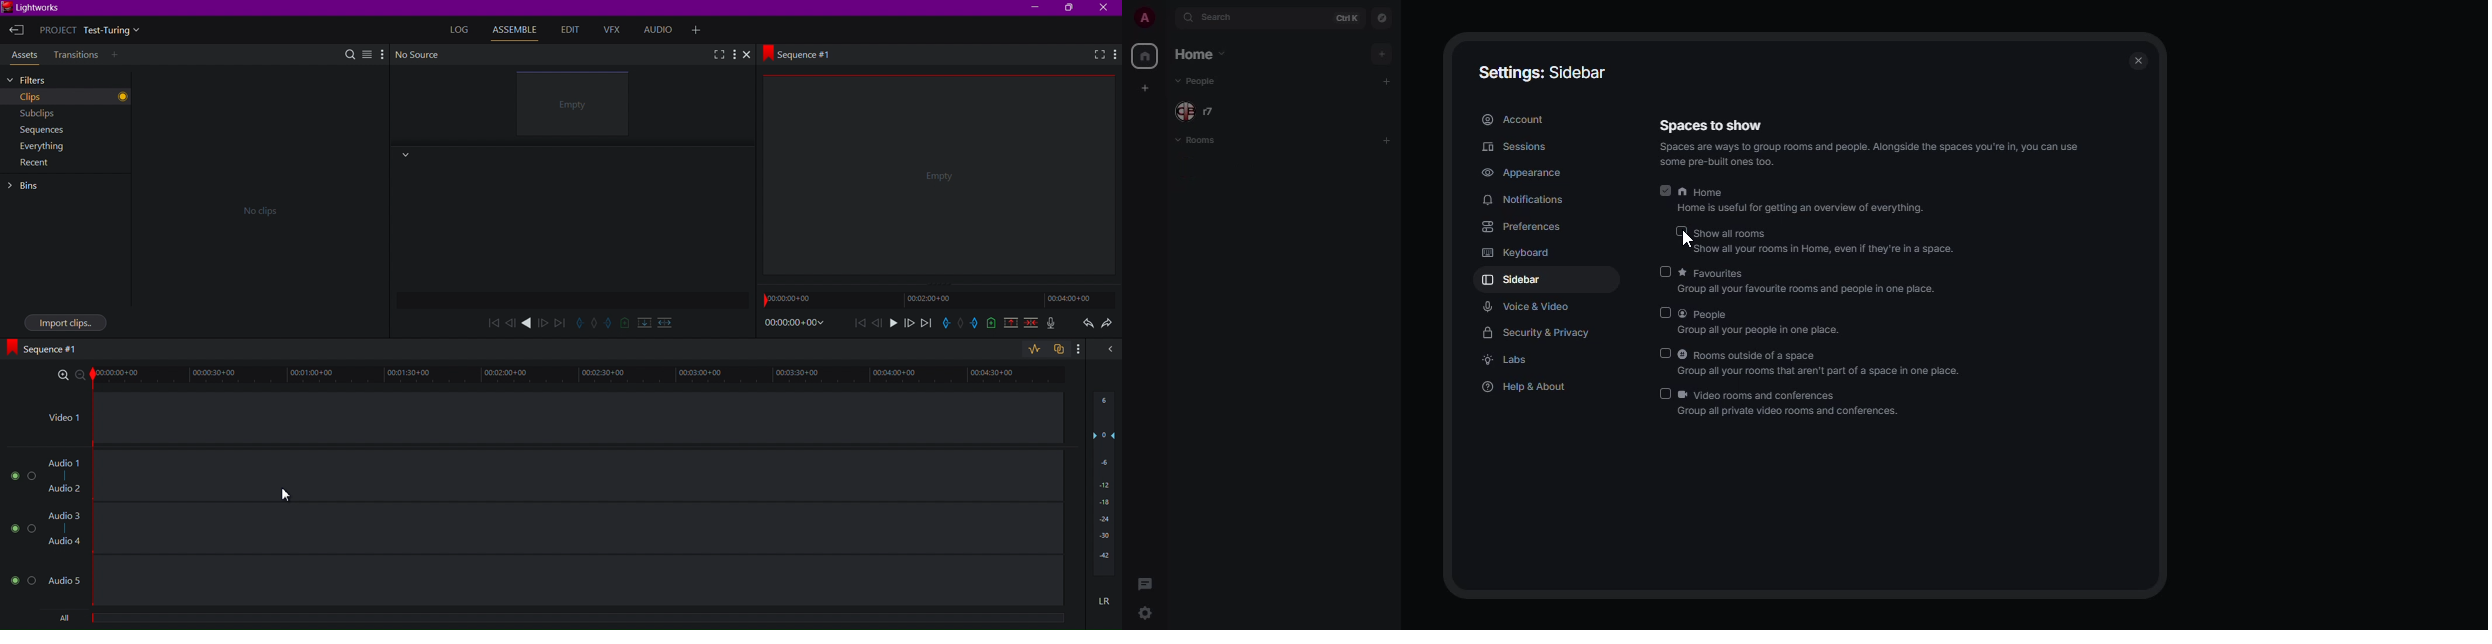 Image resolution: width=2492 pixels, height=644 pixels. I want to click on Minimize, so click(1036, 8).